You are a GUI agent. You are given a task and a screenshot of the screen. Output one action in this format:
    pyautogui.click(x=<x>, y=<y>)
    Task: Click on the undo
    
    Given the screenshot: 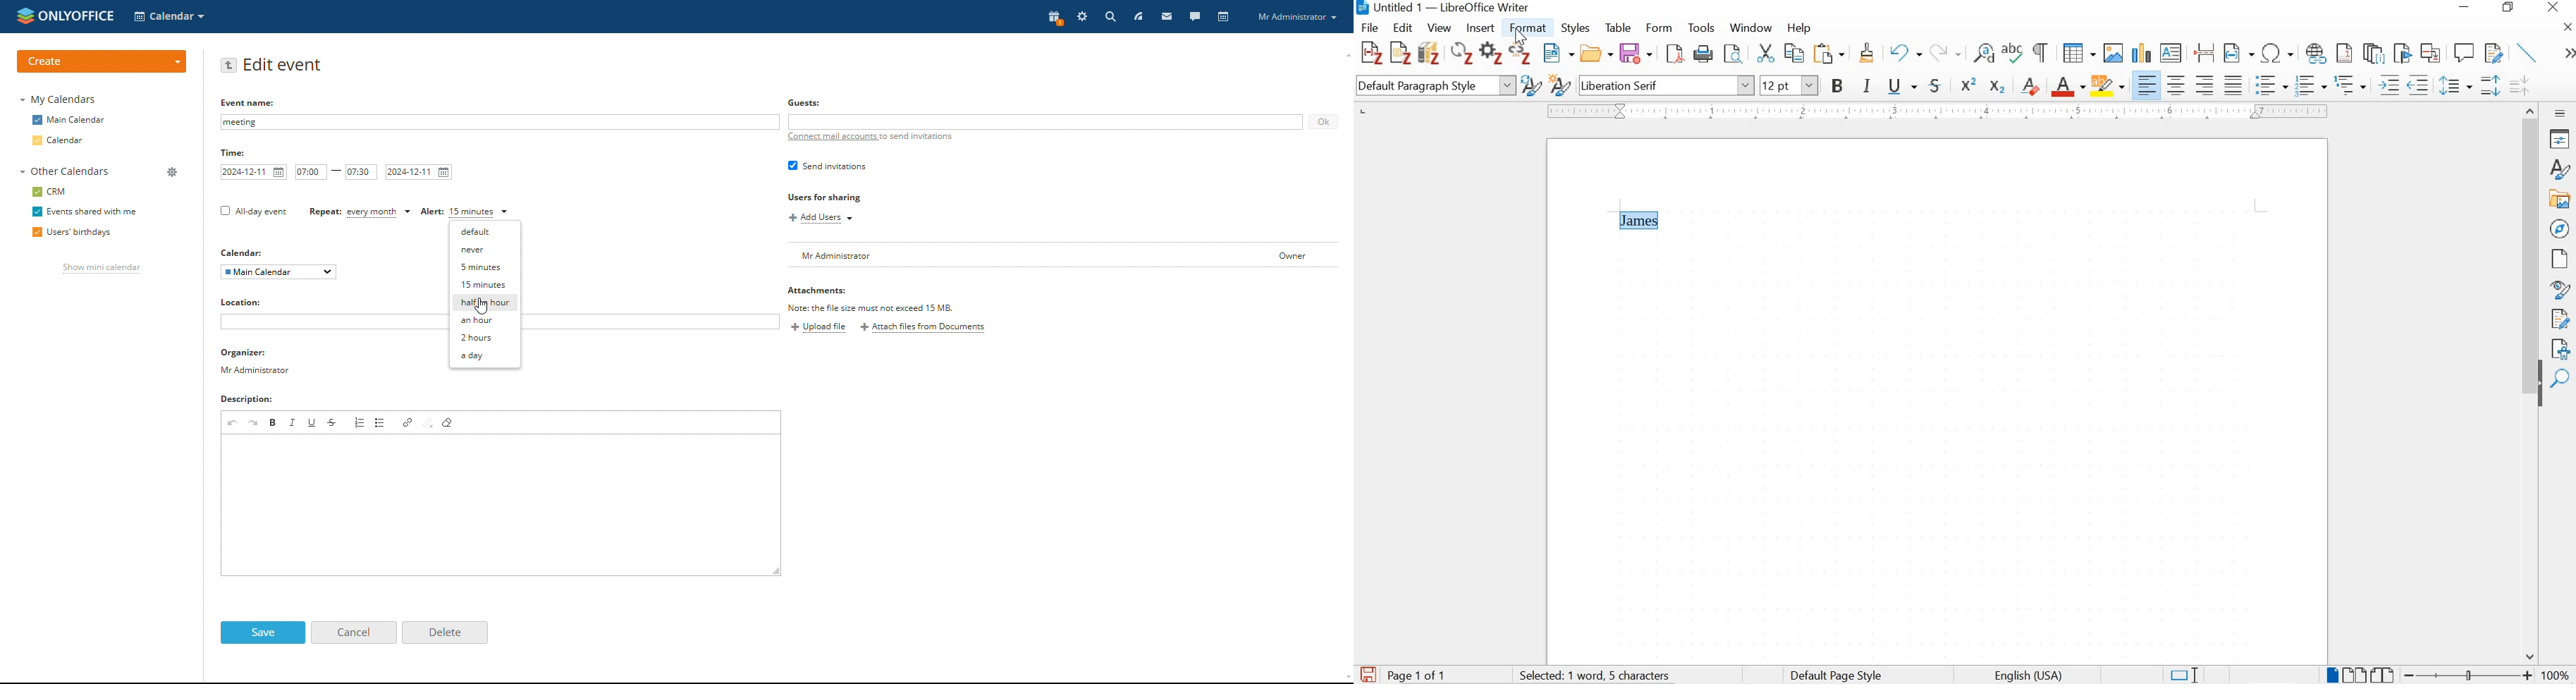 What is the action you would take?
    pyautogui.click(x=1904, y=54)
    